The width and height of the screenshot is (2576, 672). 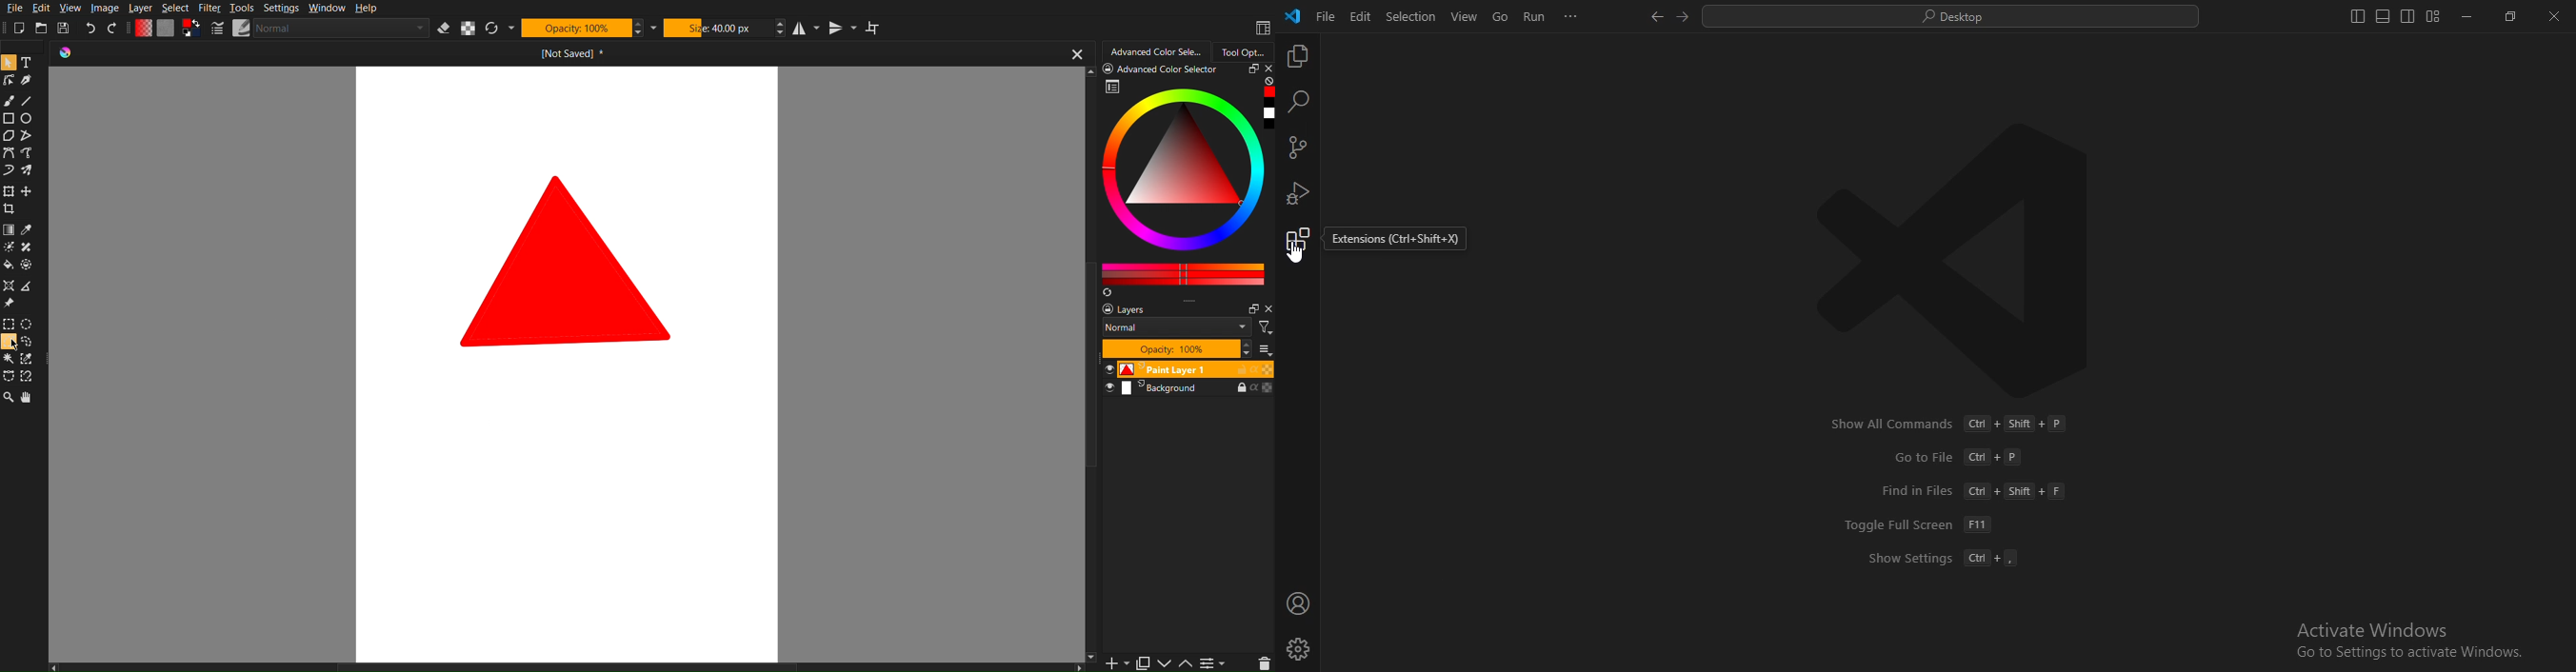 I want to click on profile, so click(x=1300, y=649).